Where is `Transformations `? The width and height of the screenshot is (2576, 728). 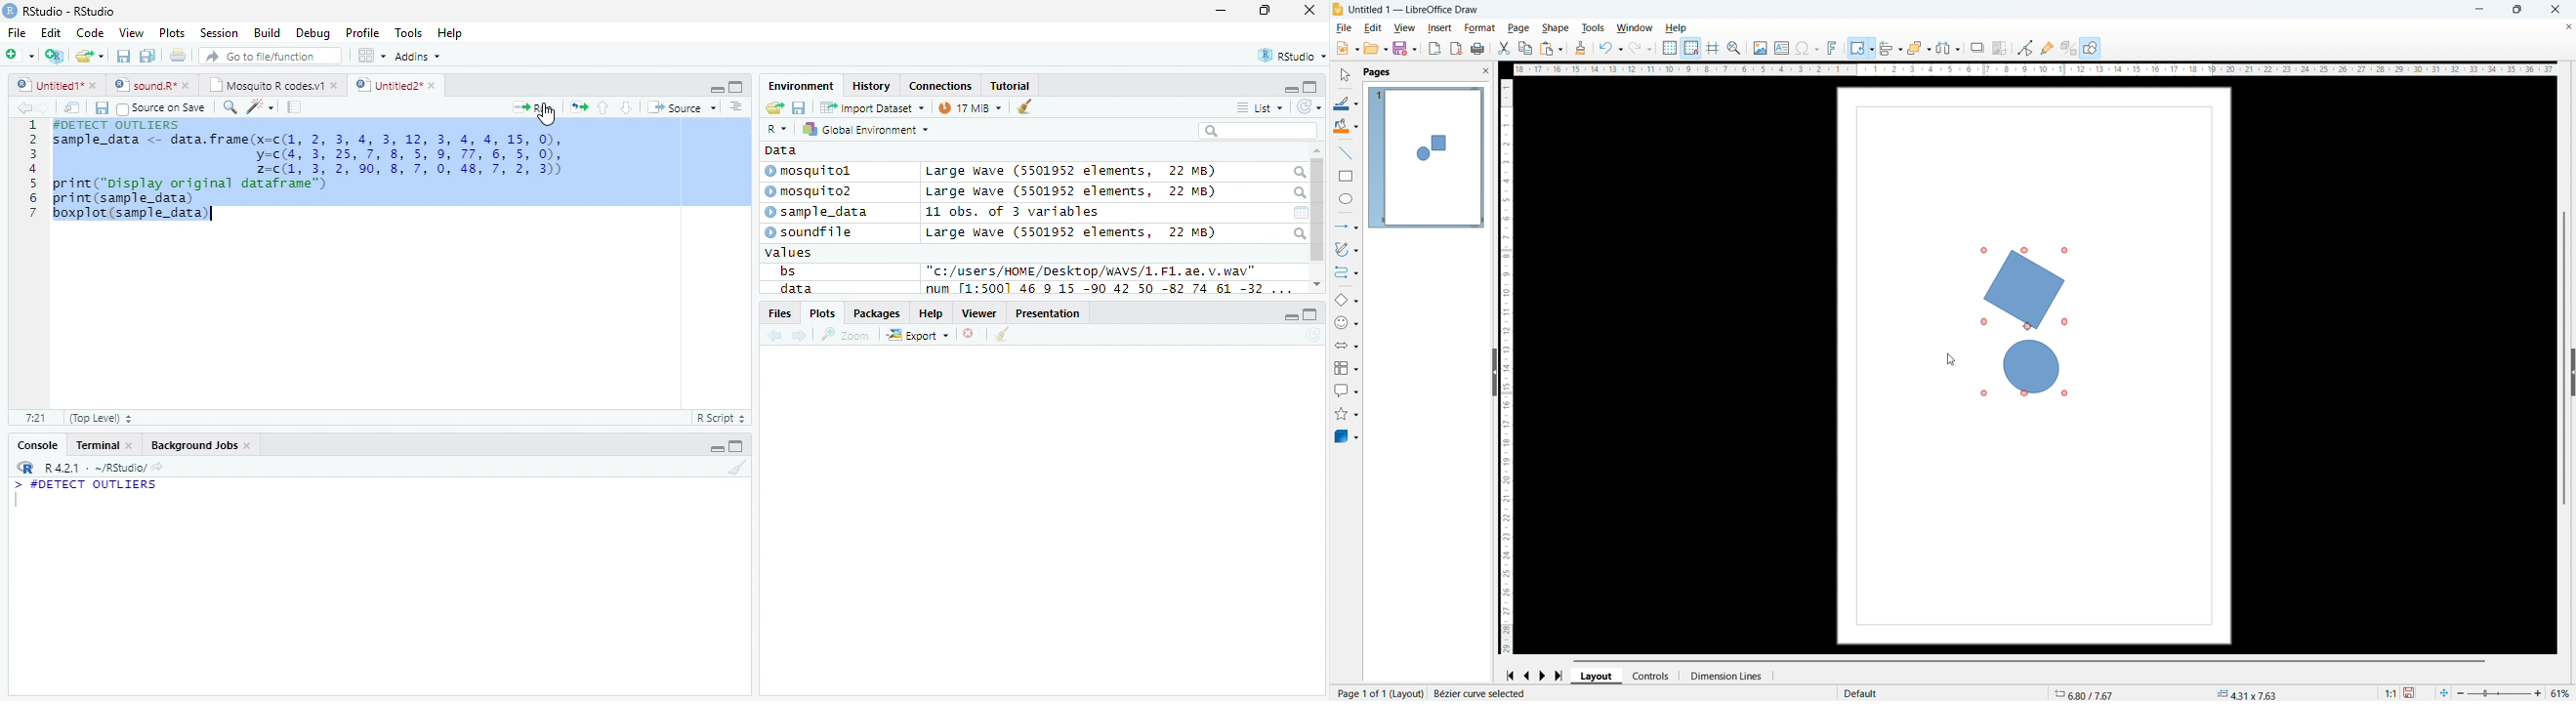 Transformations  is located at coordinates (1862, 48).